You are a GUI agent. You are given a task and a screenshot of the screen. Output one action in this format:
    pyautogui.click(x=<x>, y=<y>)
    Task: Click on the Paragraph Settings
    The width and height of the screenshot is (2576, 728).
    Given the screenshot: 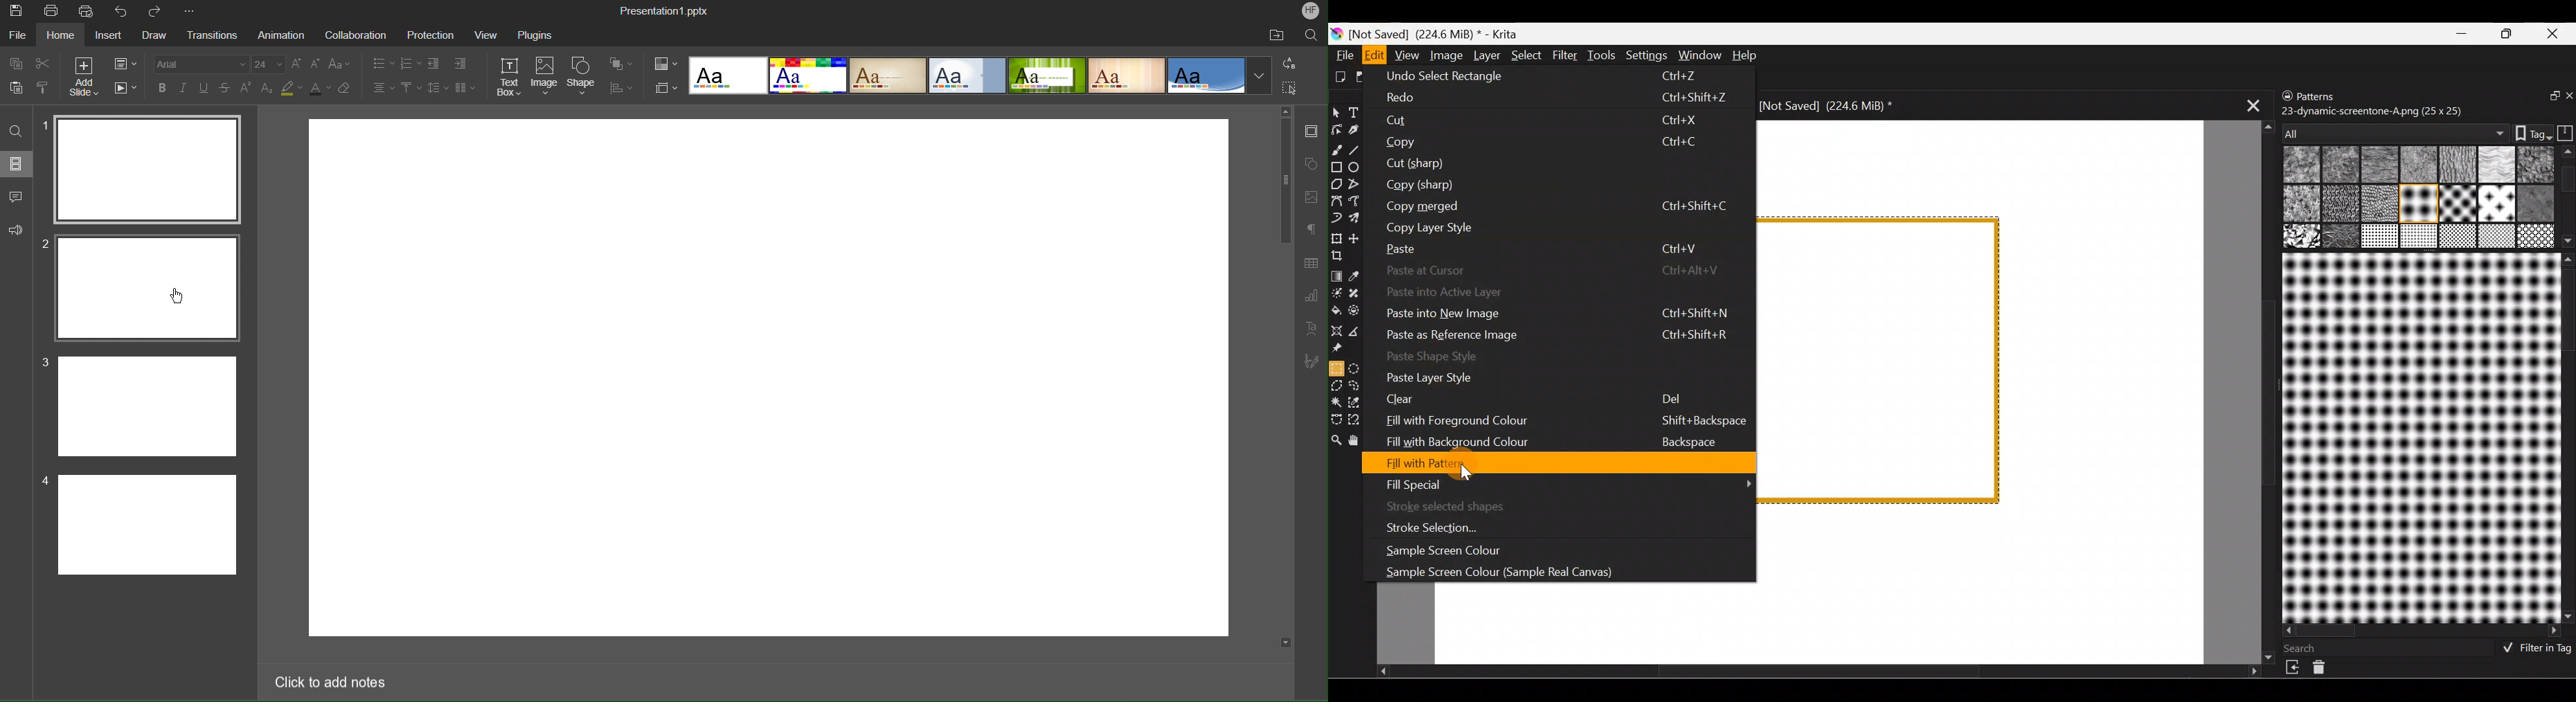 What is the action you would take?
    pyautogui.click(x=1309, y=231)
    